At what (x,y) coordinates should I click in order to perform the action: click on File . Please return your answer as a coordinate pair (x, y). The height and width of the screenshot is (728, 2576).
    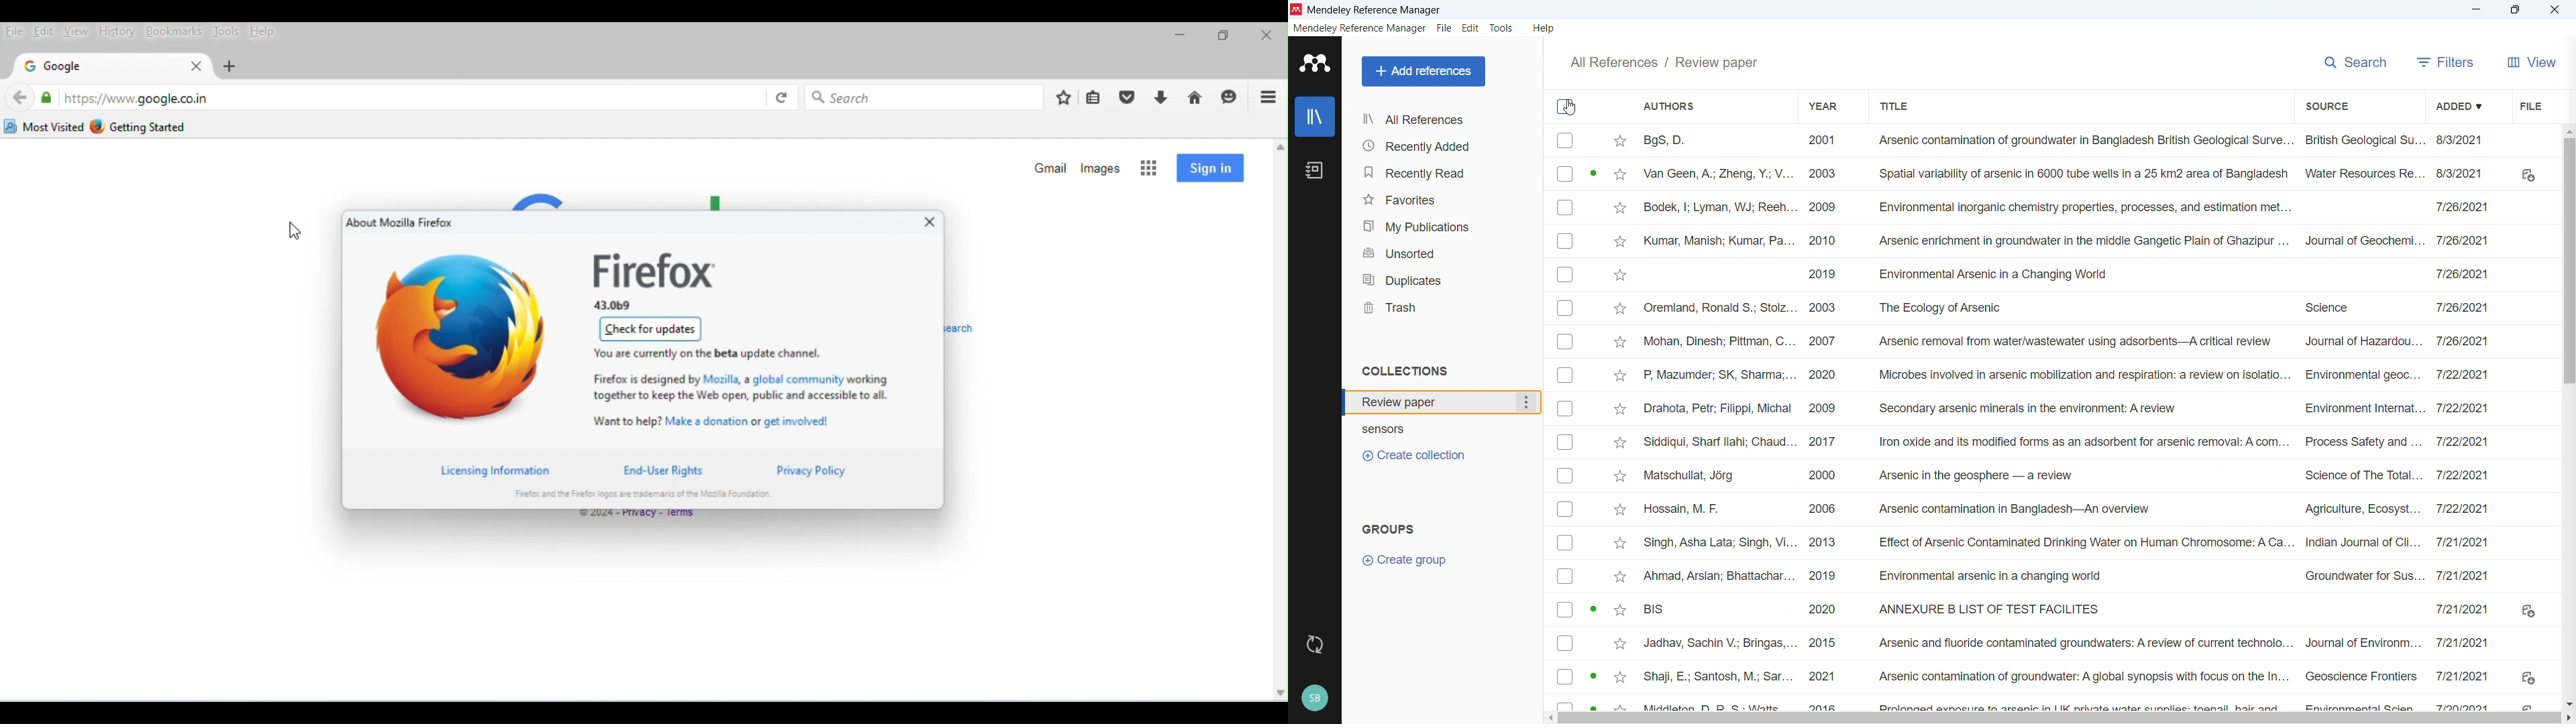
    Looking at the image, I should click on (1444, 27).